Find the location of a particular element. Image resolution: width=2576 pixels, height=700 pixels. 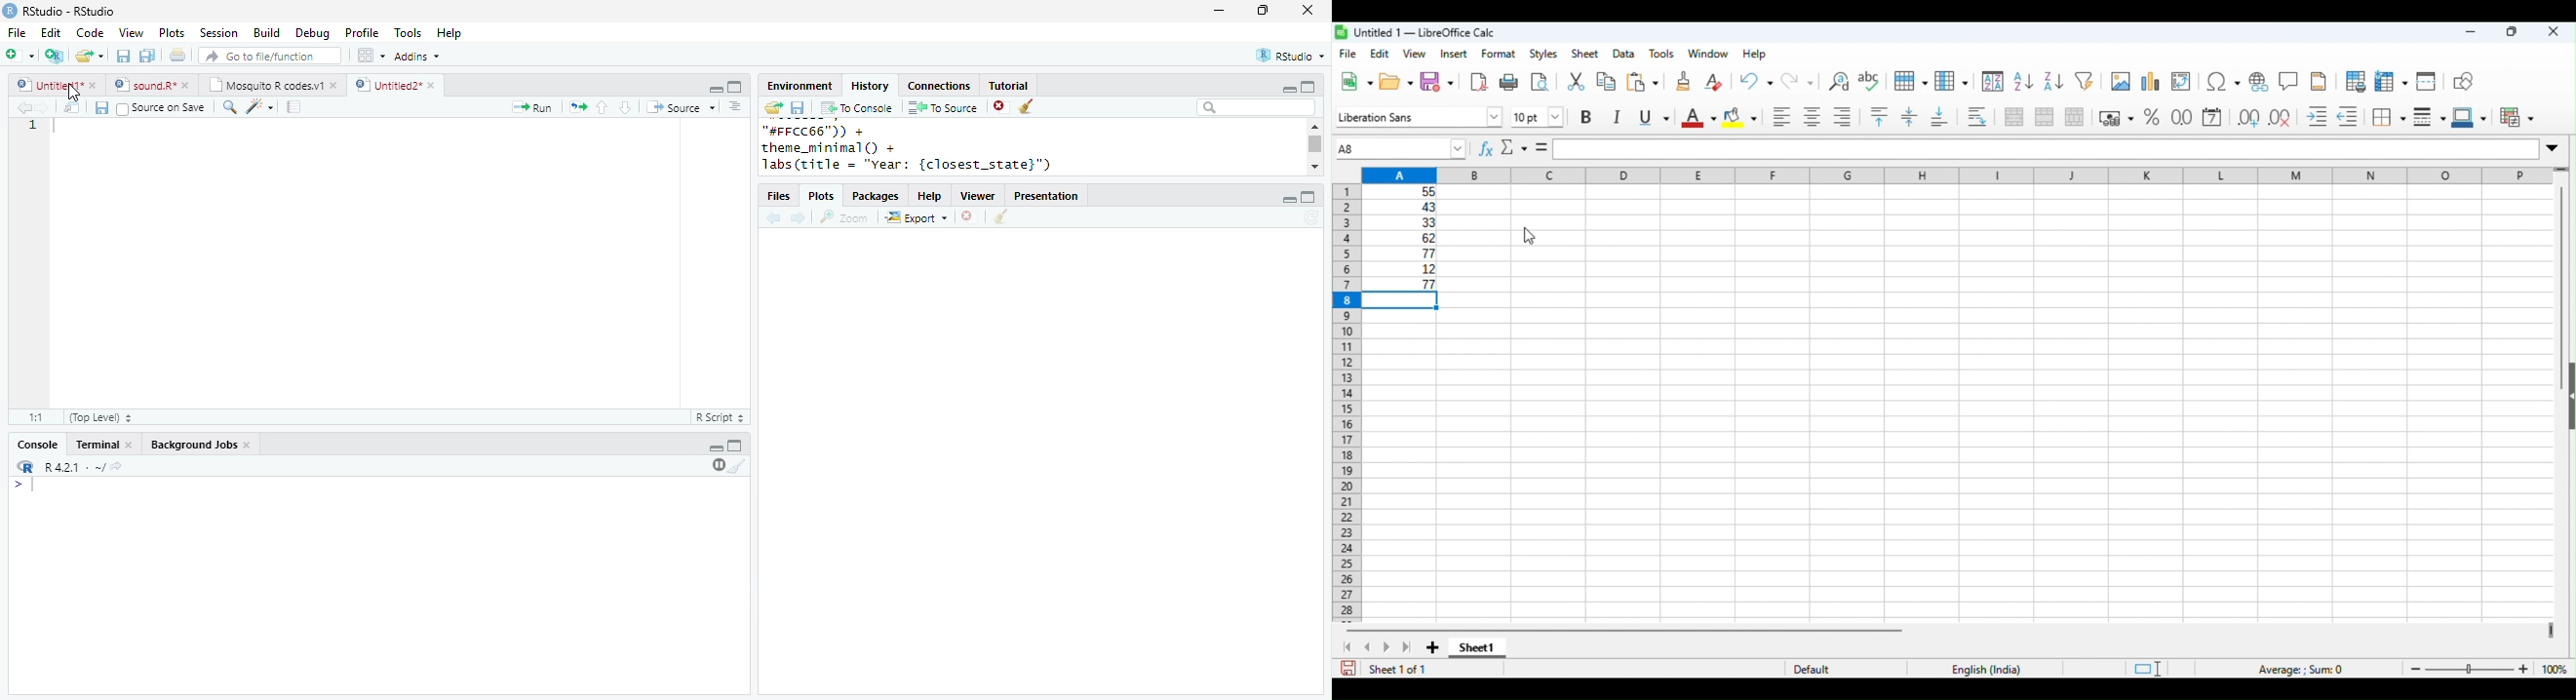

save is located at coordinates (123, 56).